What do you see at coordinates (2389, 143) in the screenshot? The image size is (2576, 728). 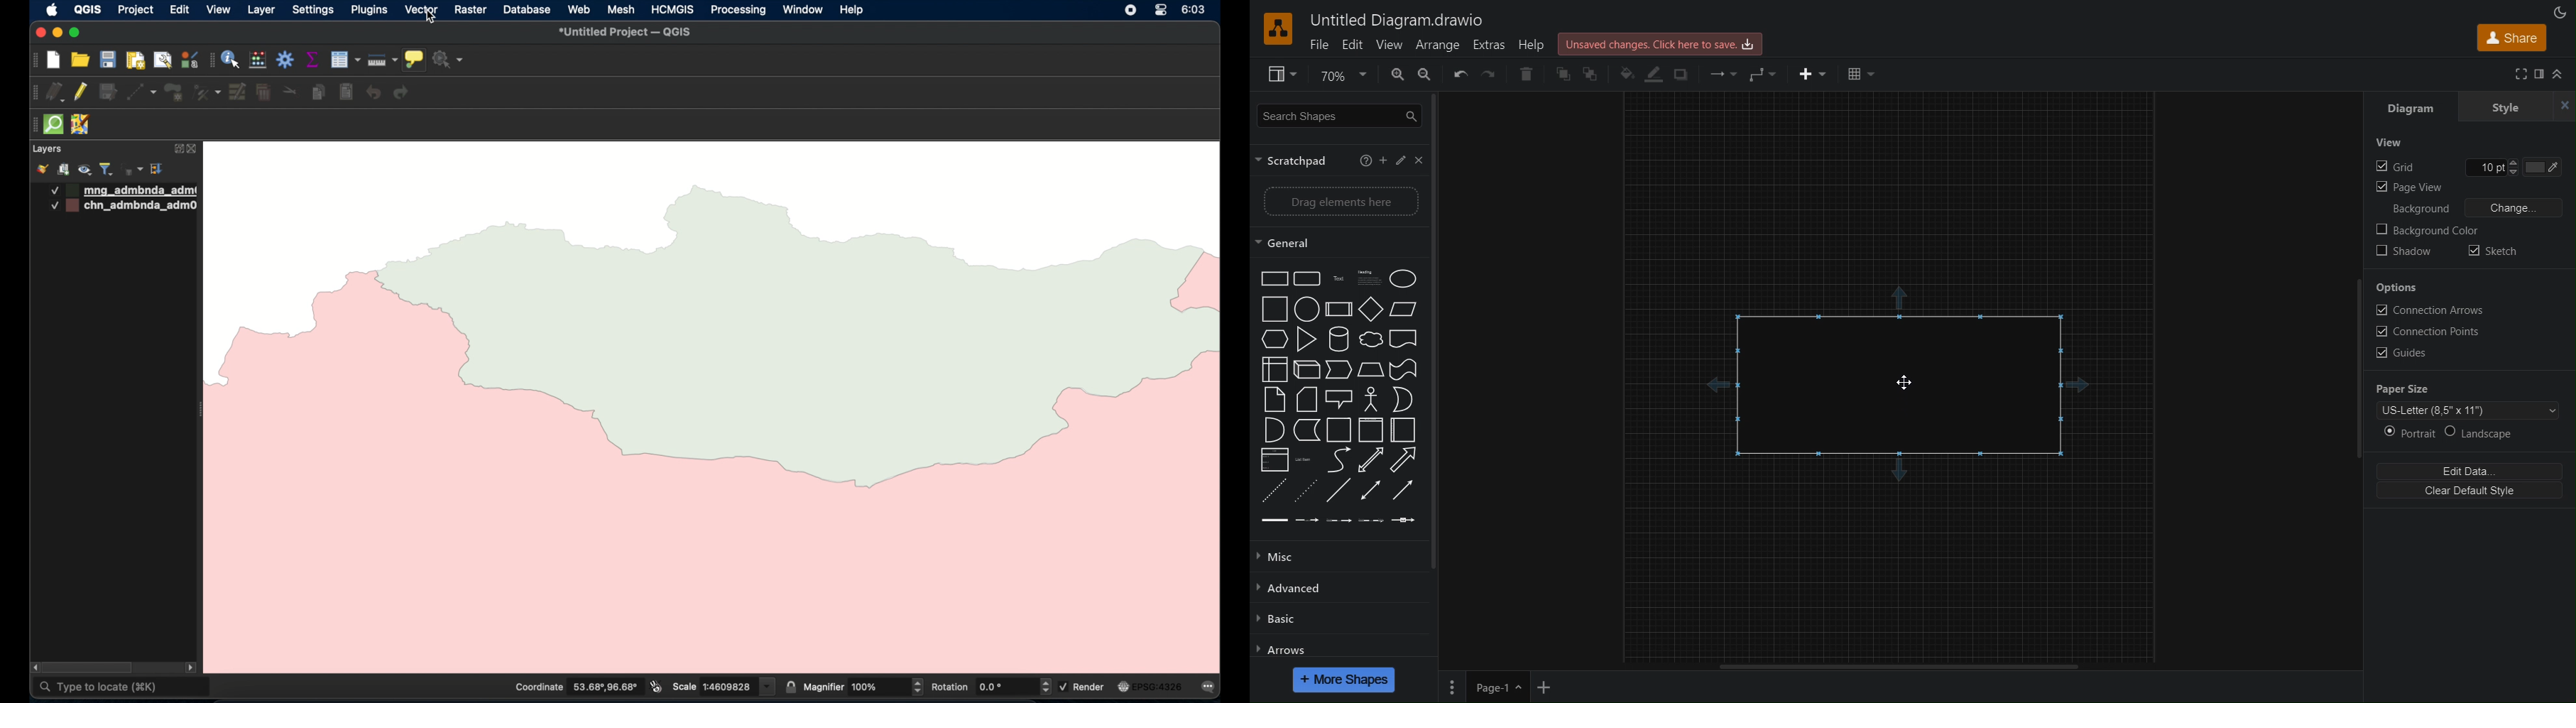 I see `View` at bounding box center [2389, 143].